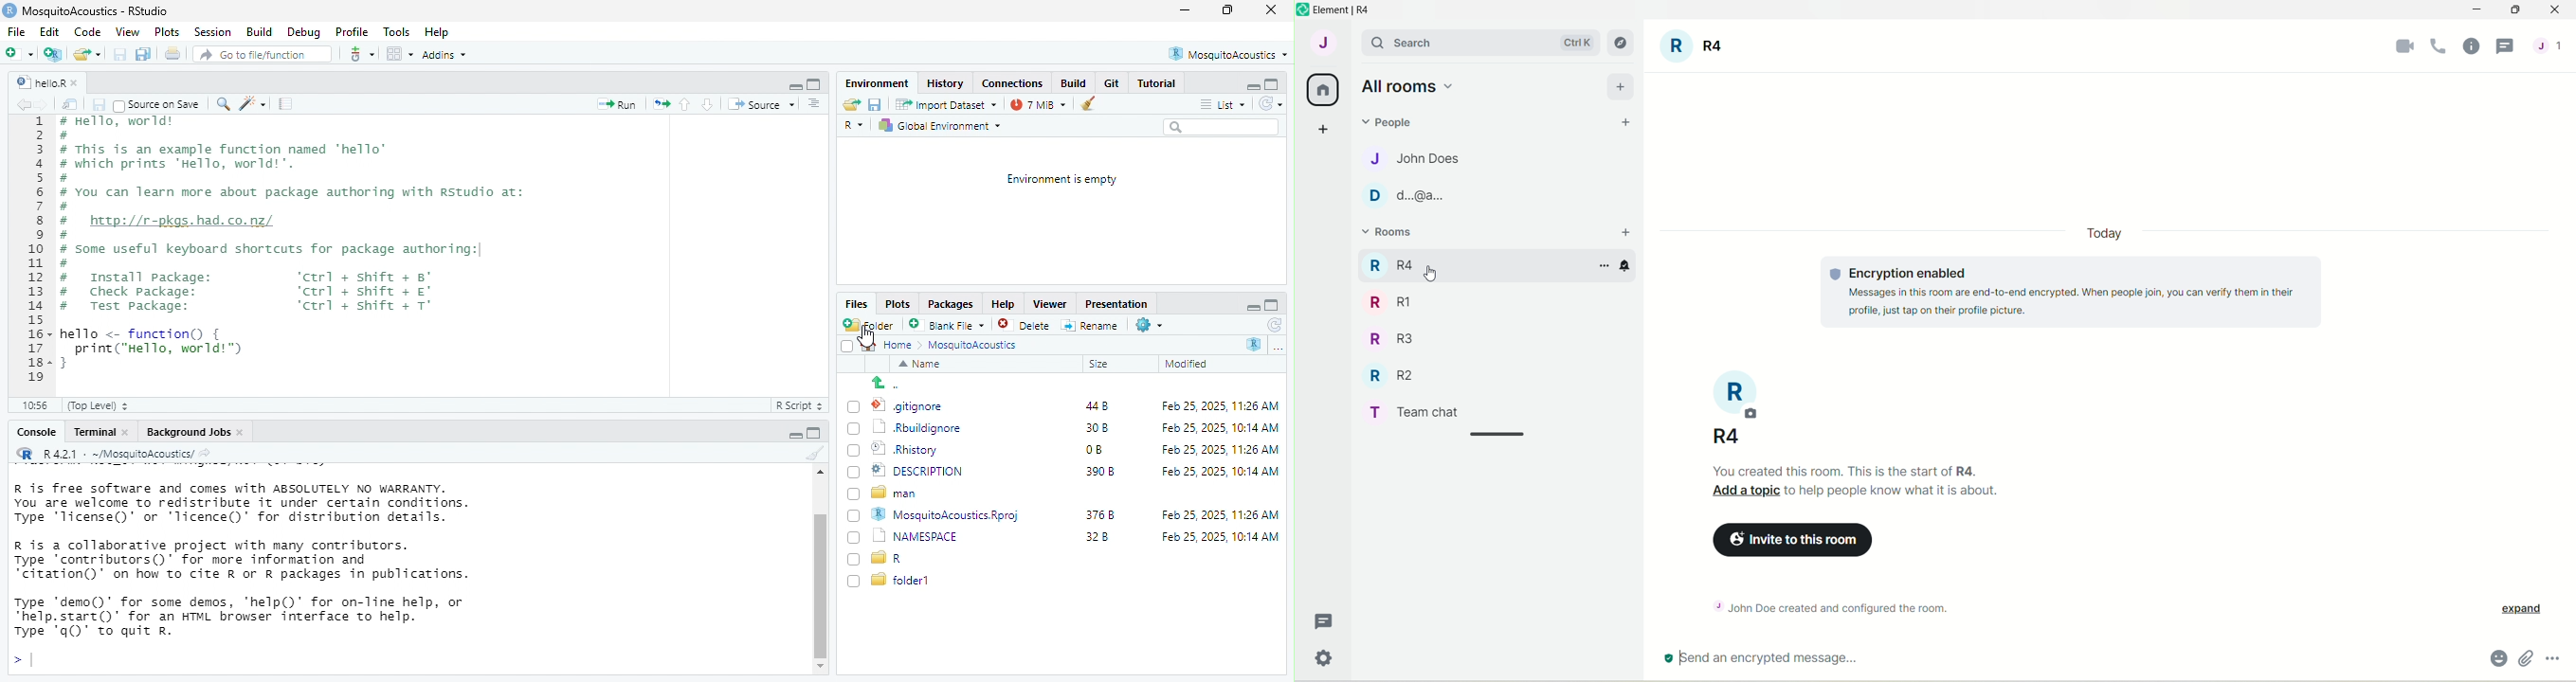 The height and width of the screenshot is (700, 2576). Describe the element at coordinates (1222, 540) in the screenshot. I see `Feb 25,2025, 10:14 AM` at that location.